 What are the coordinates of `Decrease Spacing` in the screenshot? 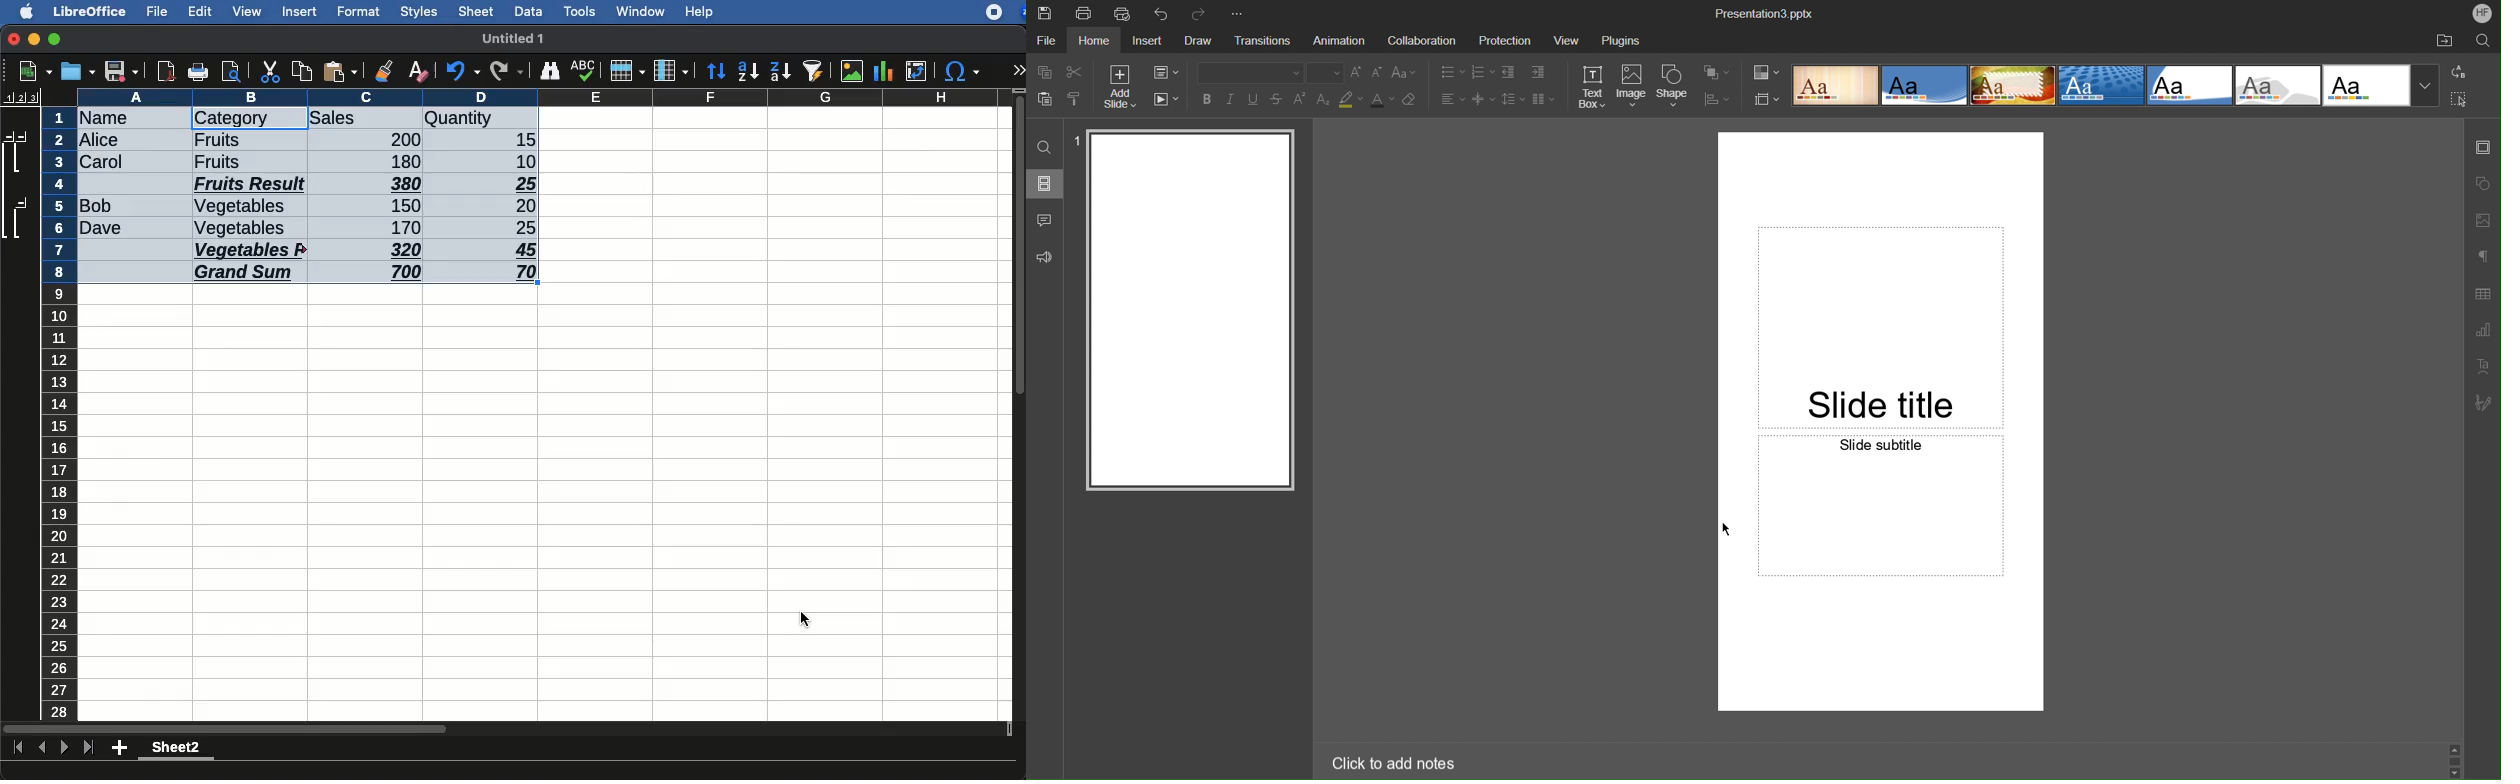 It's located at (1481, 99).